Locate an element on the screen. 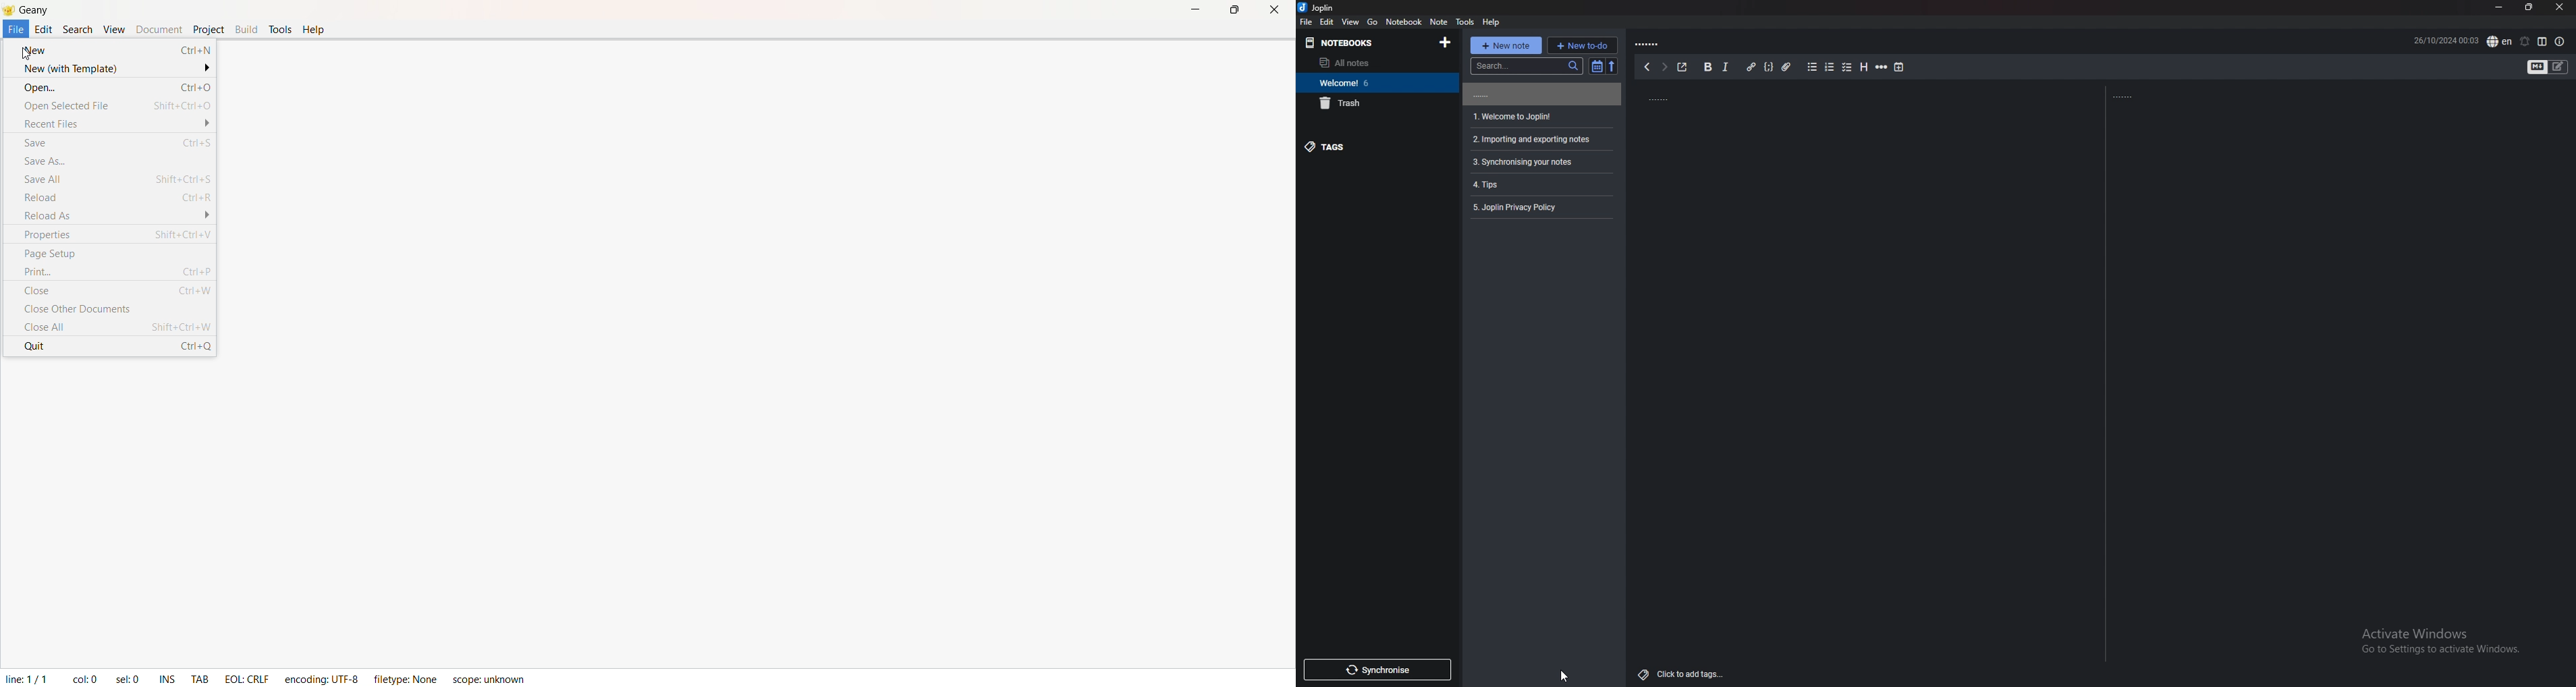  1.Welcome to Joplin! is located at coordinates (1514, 115).